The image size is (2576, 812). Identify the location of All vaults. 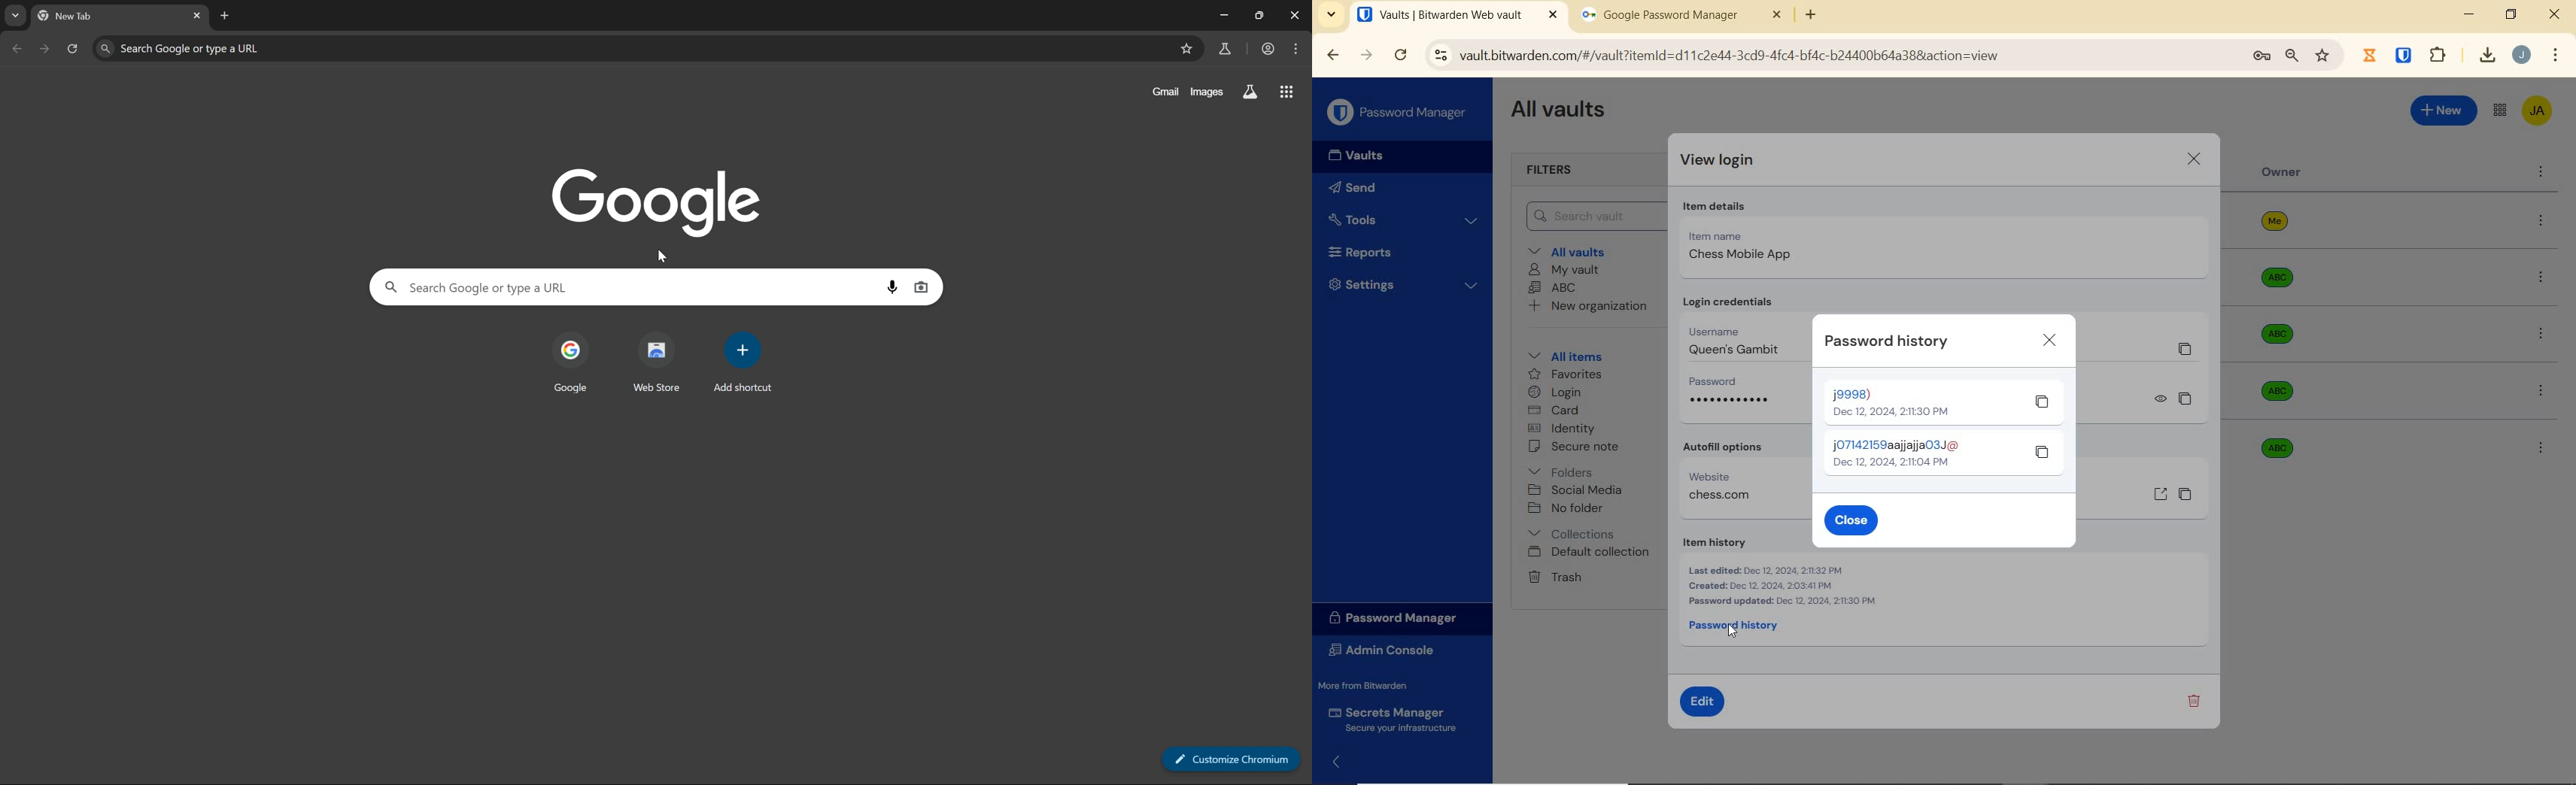
(1577, 251).